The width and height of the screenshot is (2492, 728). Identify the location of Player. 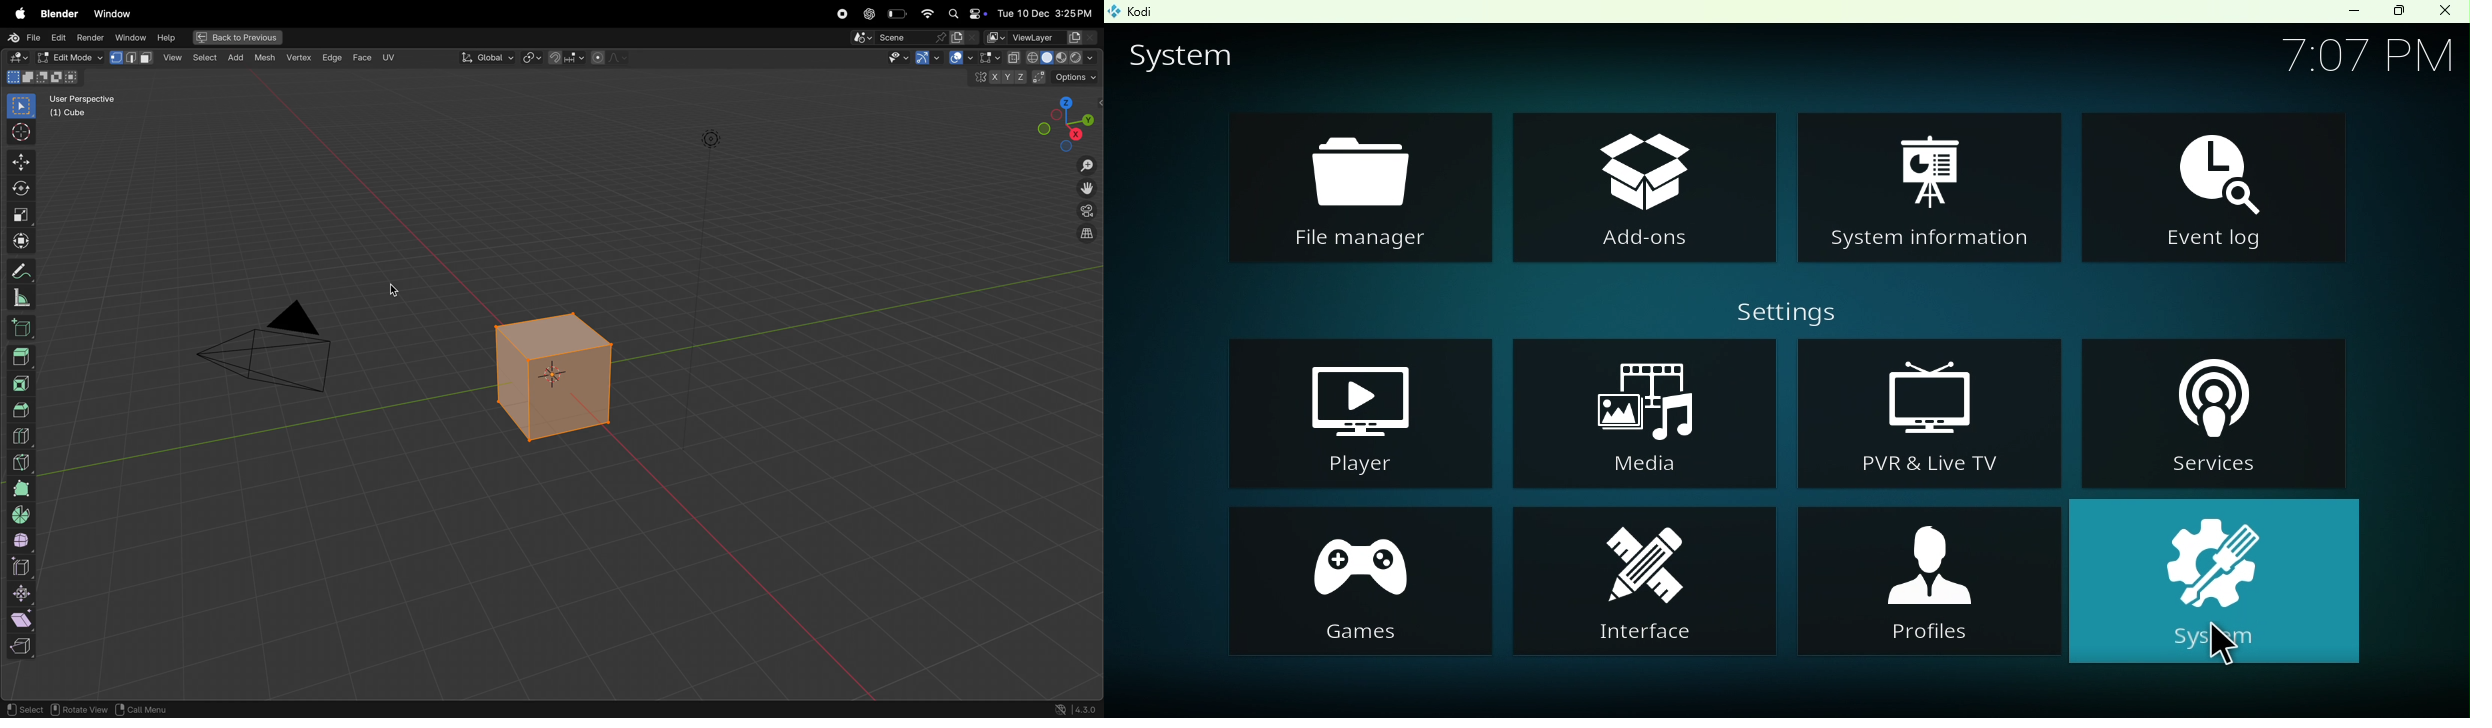
(1354, 413).